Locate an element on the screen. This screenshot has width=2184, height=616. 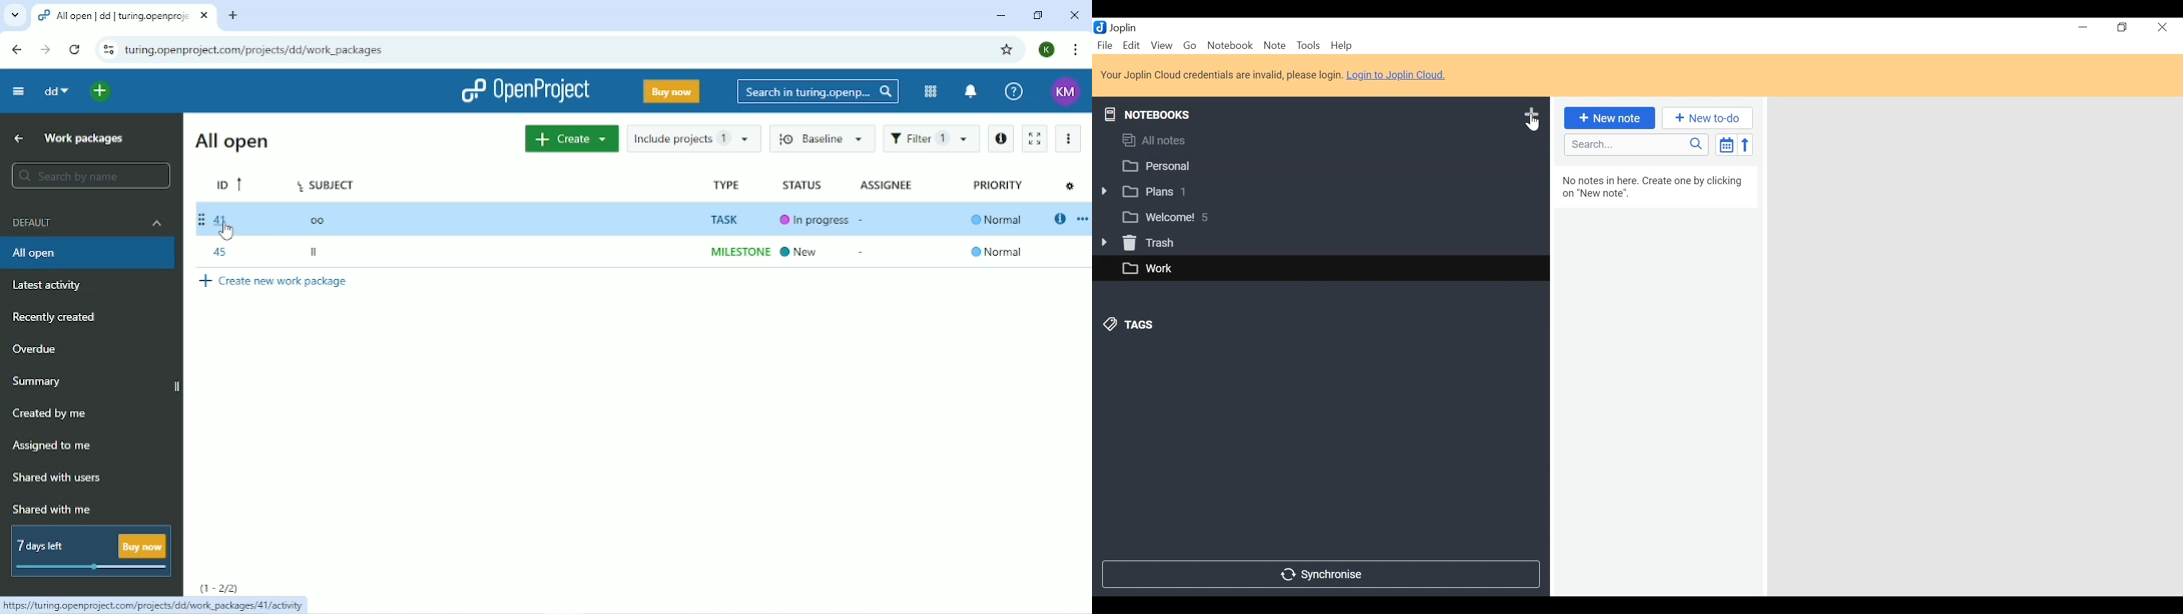
Search tabs is located at coordinates (15, 14).